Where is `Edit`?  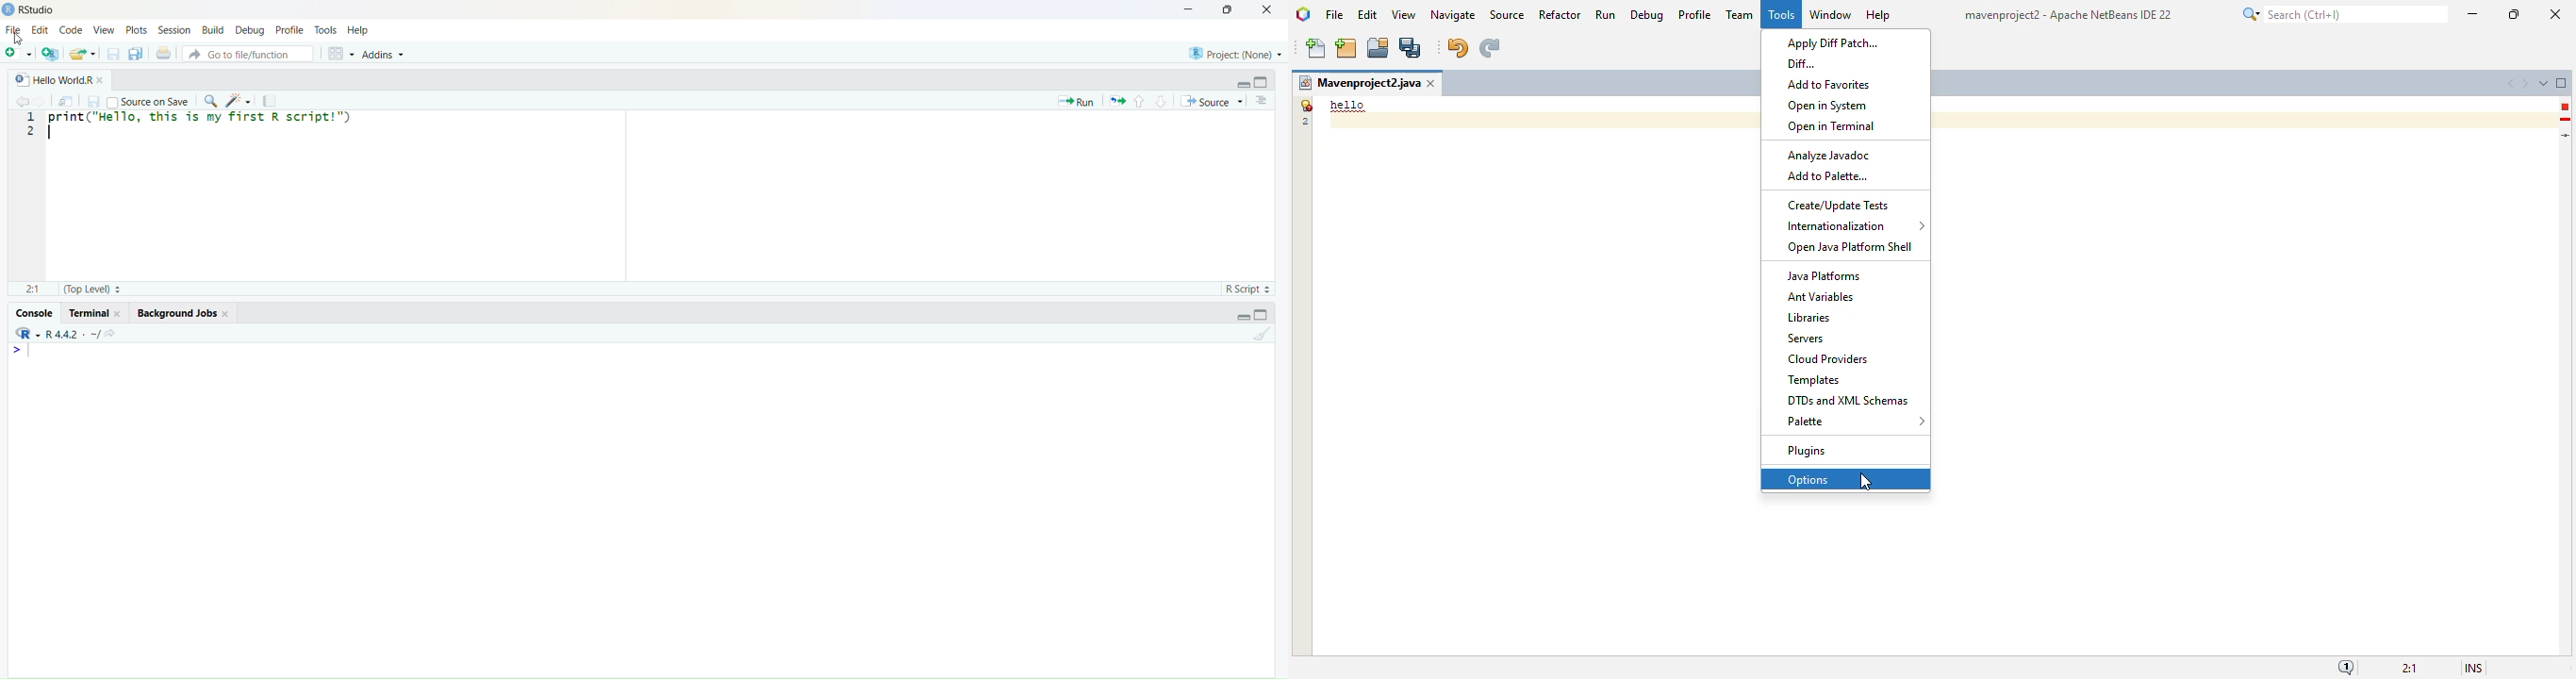 Edit is located at coordinates (40, 31).